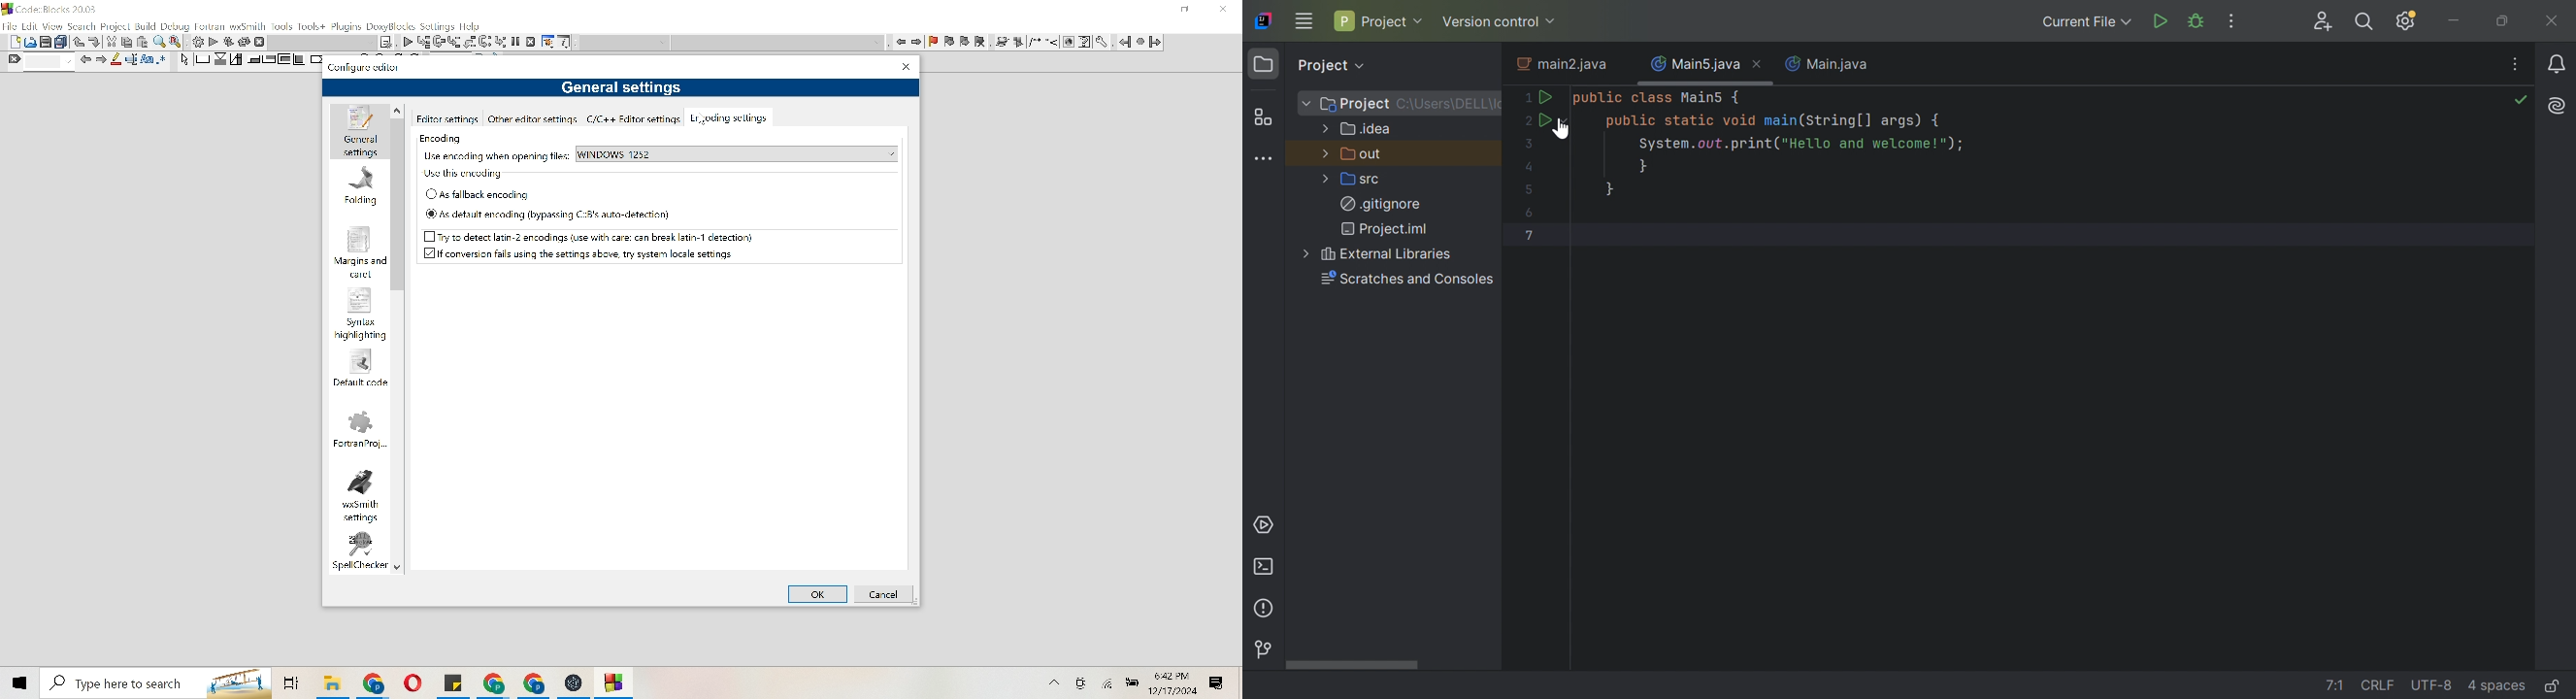 The height and width of the screenshot is (700, 2576). Describe the element at coordinates (360, 550) in the screenshot. I see `spell checker` at that location.